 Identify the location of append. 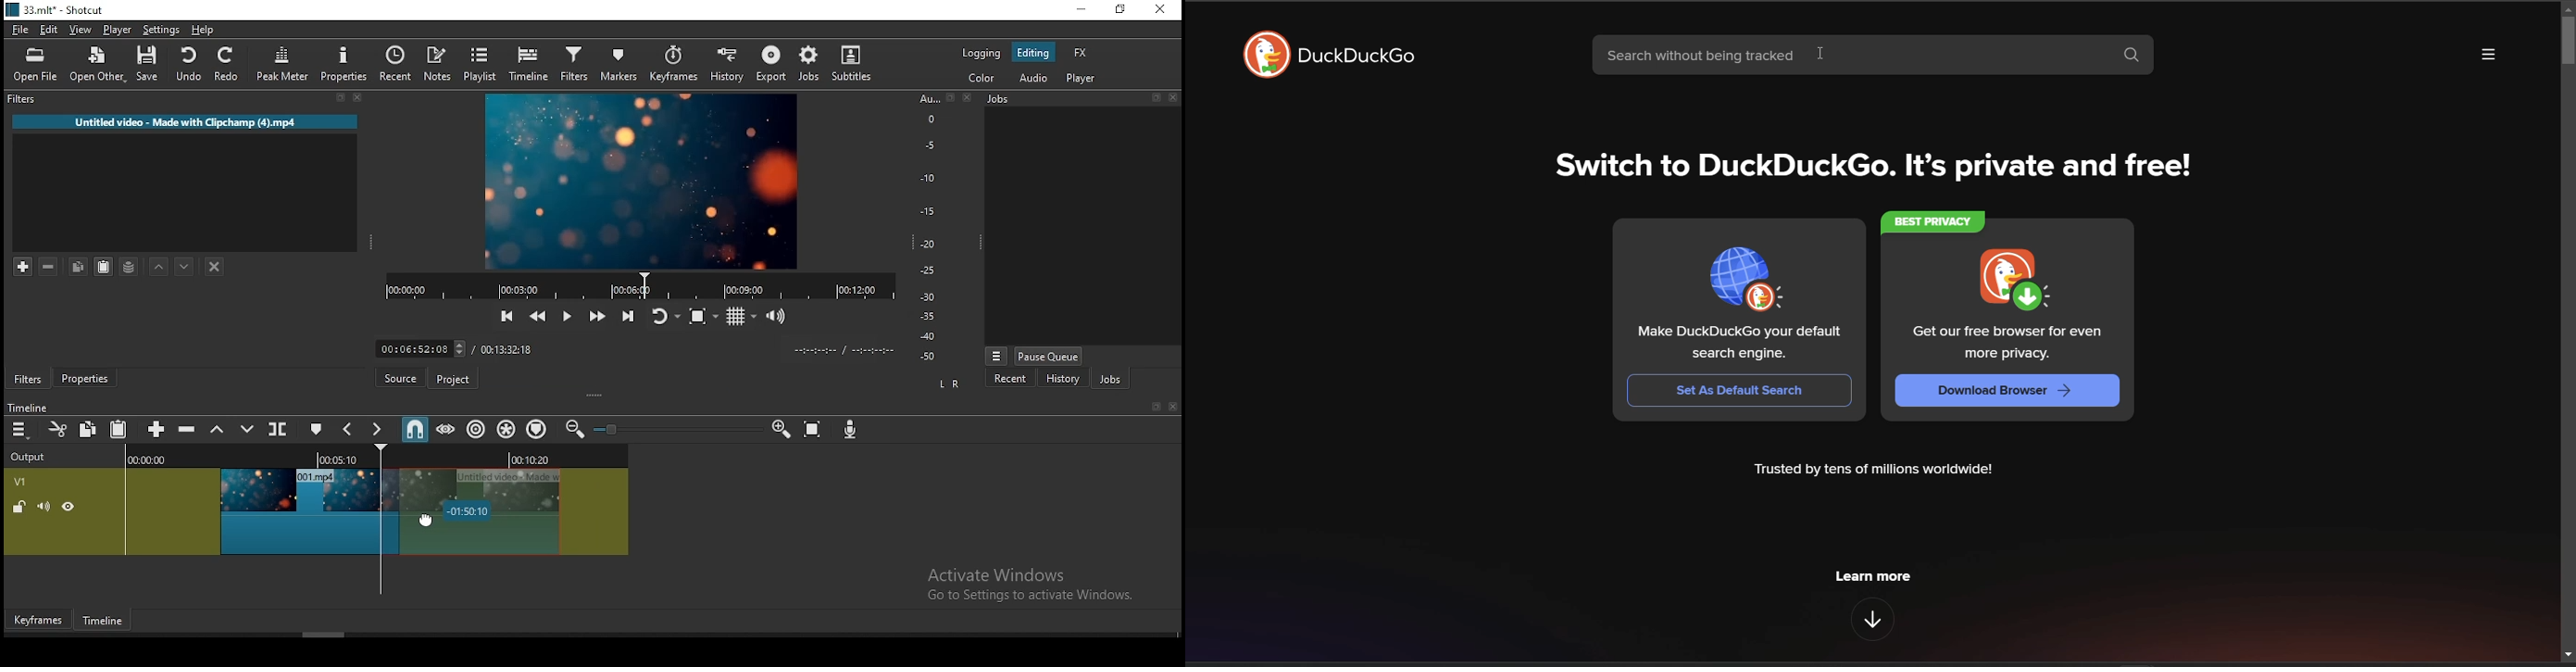
(158, 432).